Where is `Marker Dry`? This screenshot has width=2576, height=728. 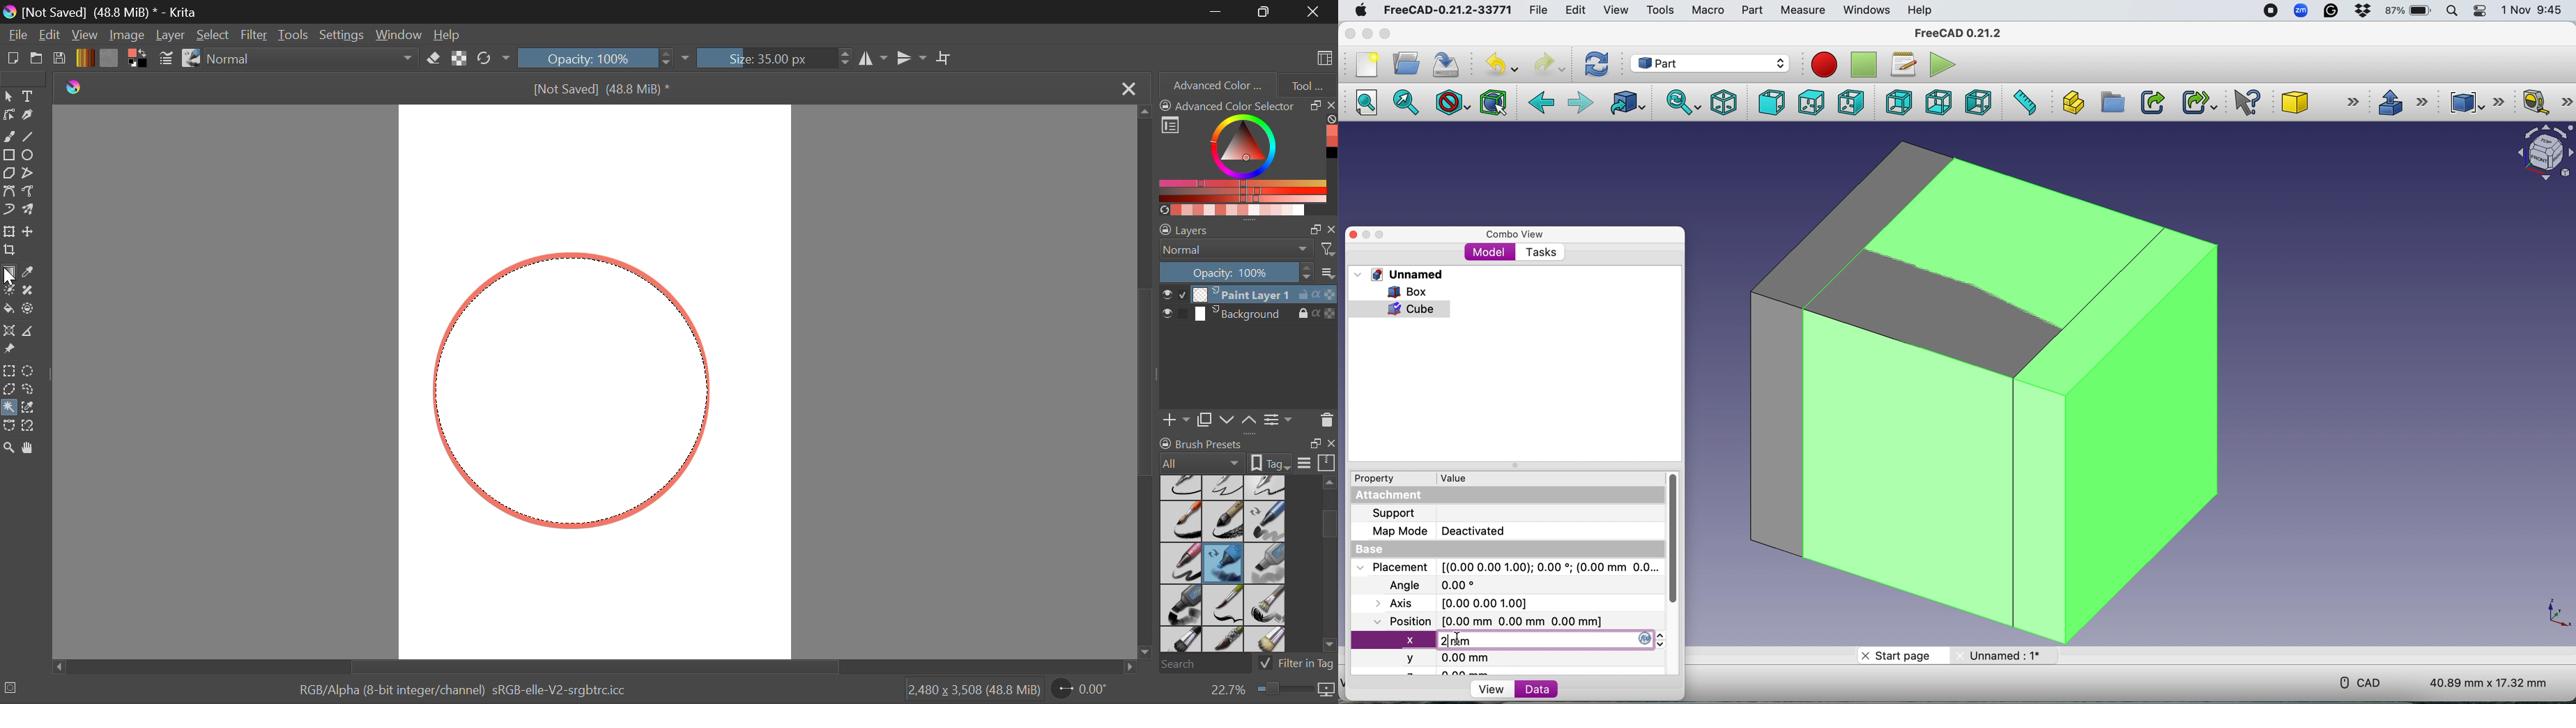
Marker Dry is located at coordinates (1224, 563).